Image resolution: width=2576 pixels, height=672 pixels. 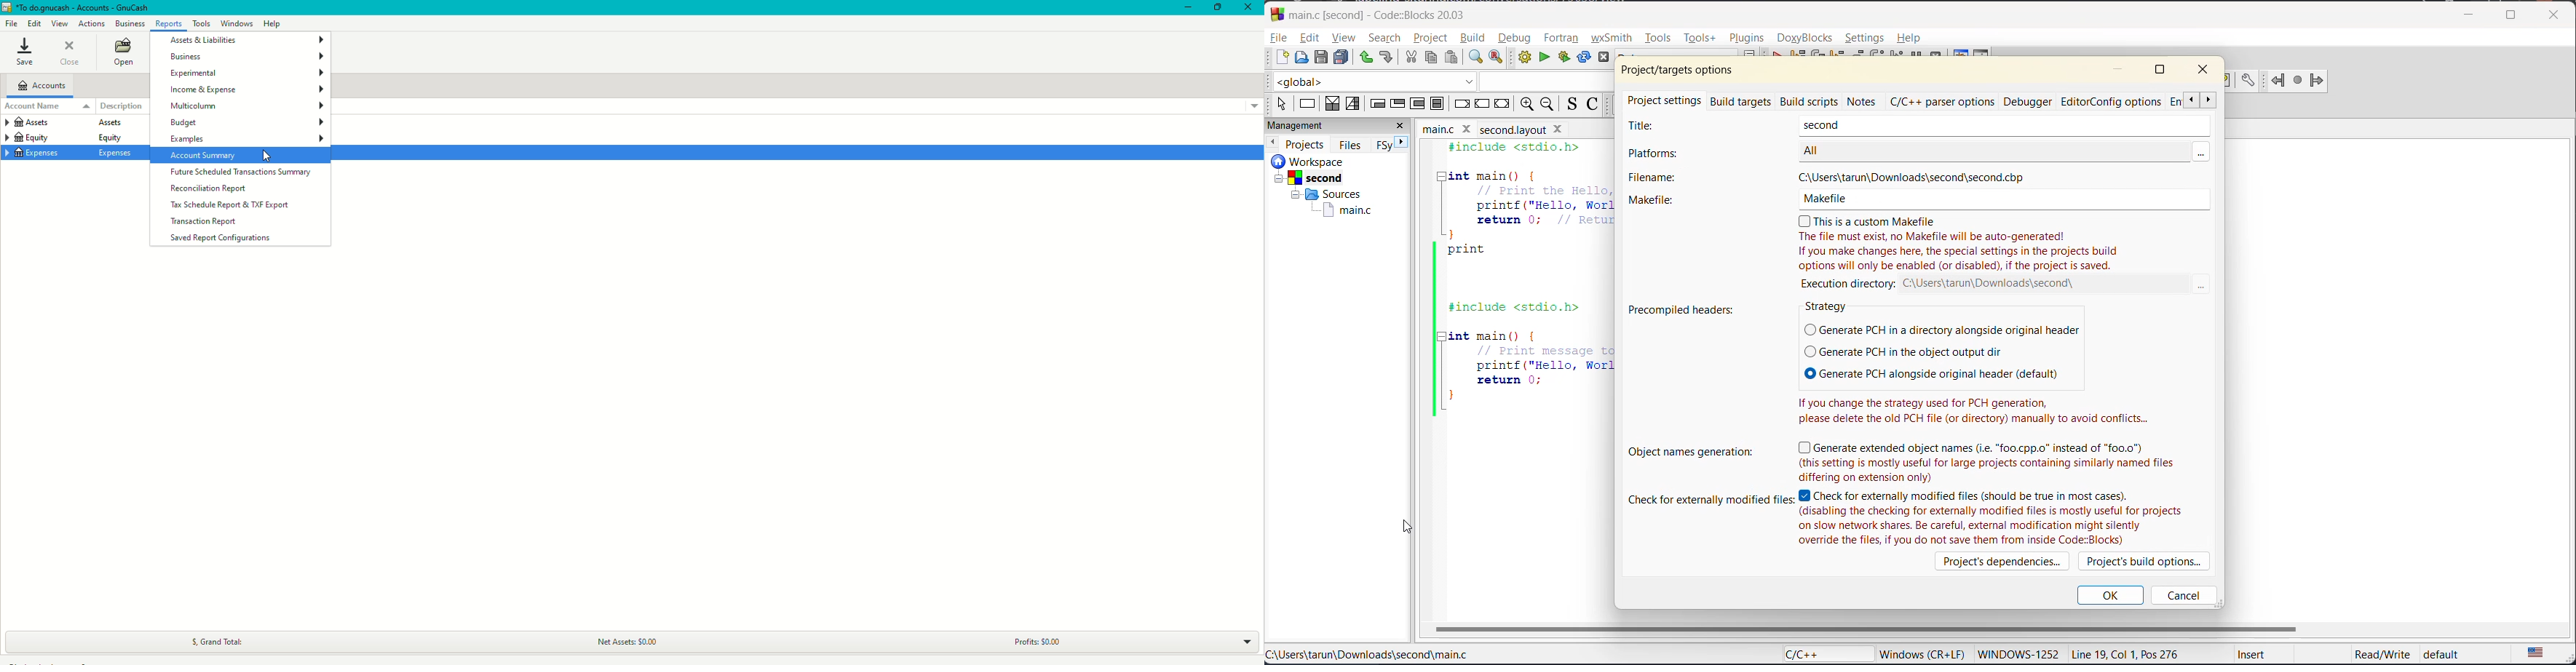 I want to click on check for externally modified files, so click(x=1707, y=501).